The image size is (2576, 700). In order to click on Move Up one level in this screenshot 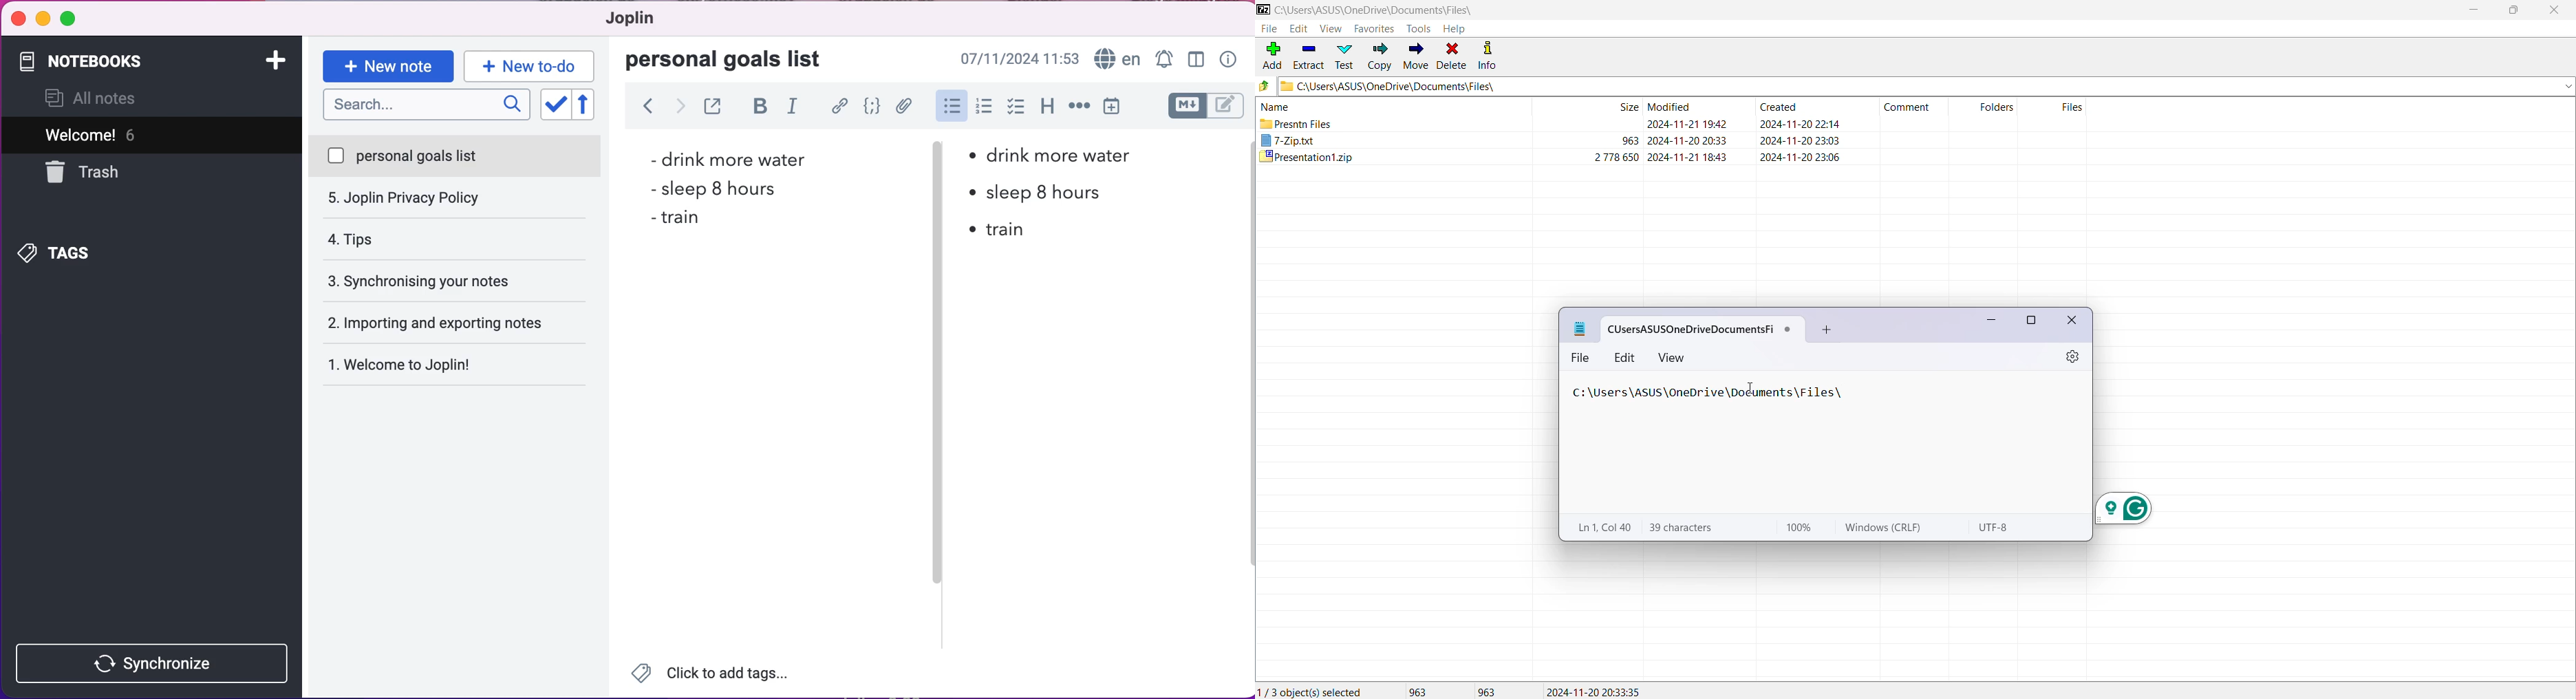, I will do `click(1265, 87)`.